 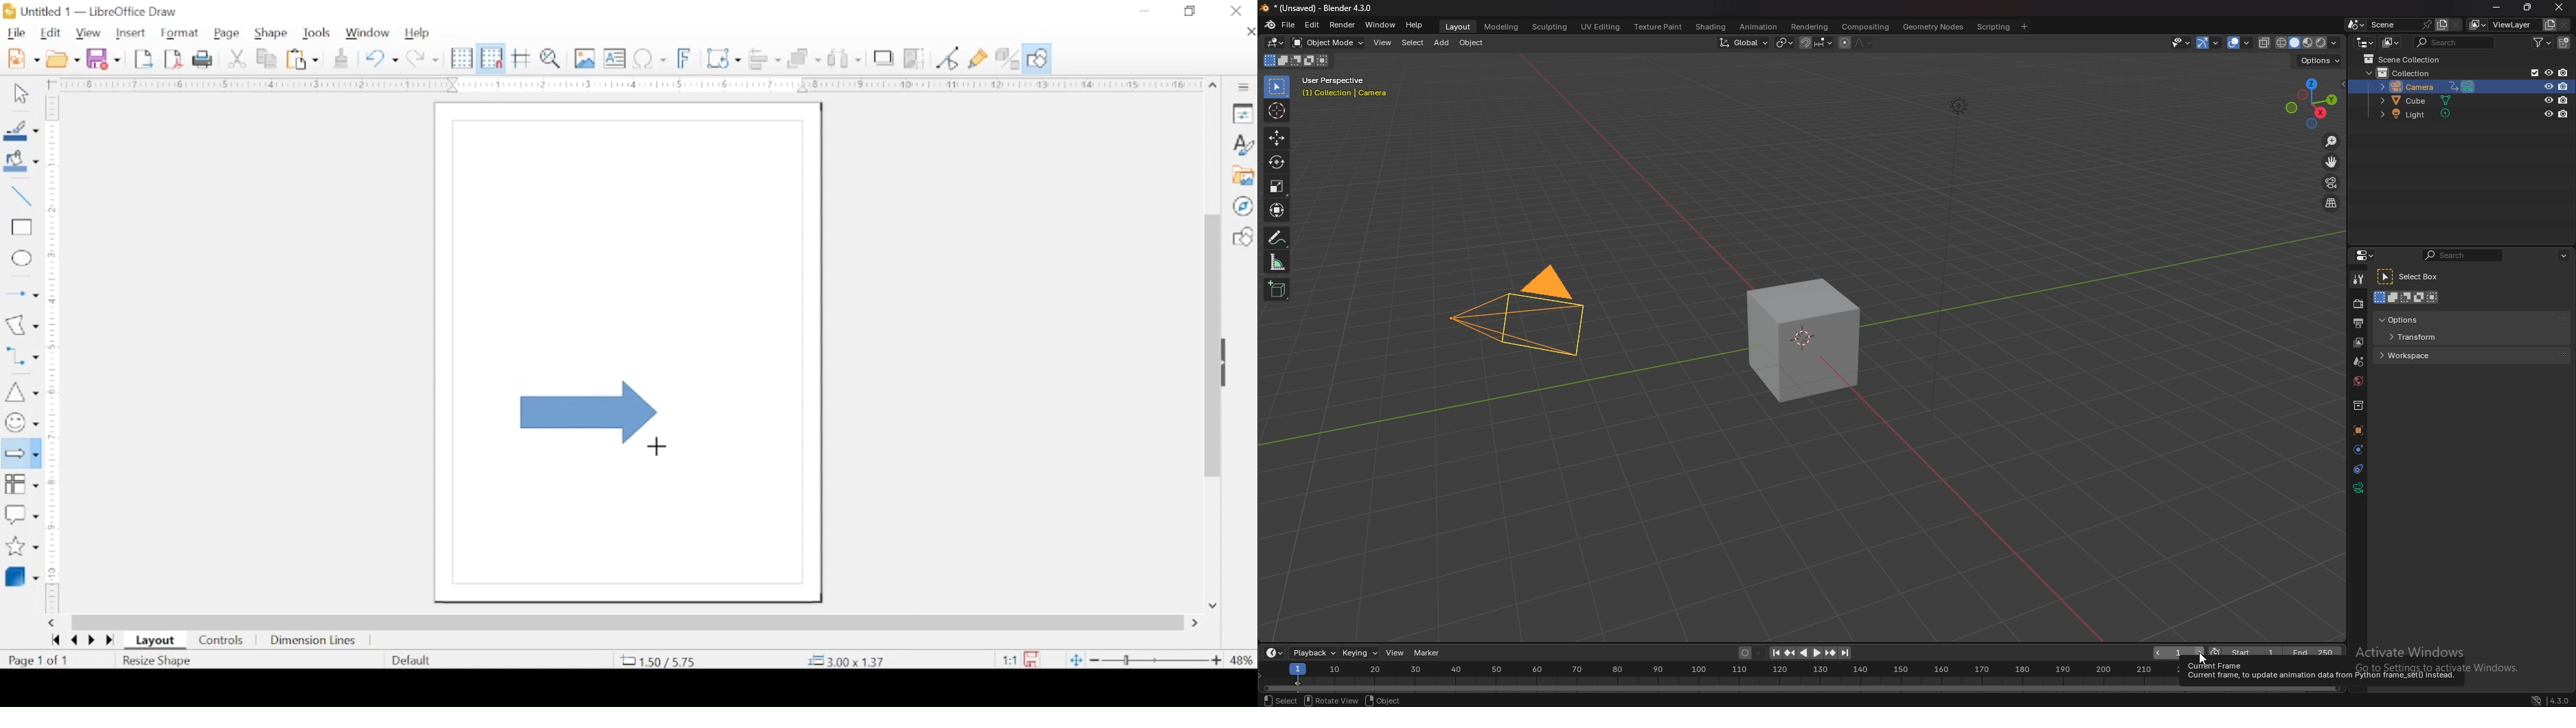 What do you see at coordinates (1518, 318) in the screenshot?
I see `camera` at bounding box center [1518, 318].